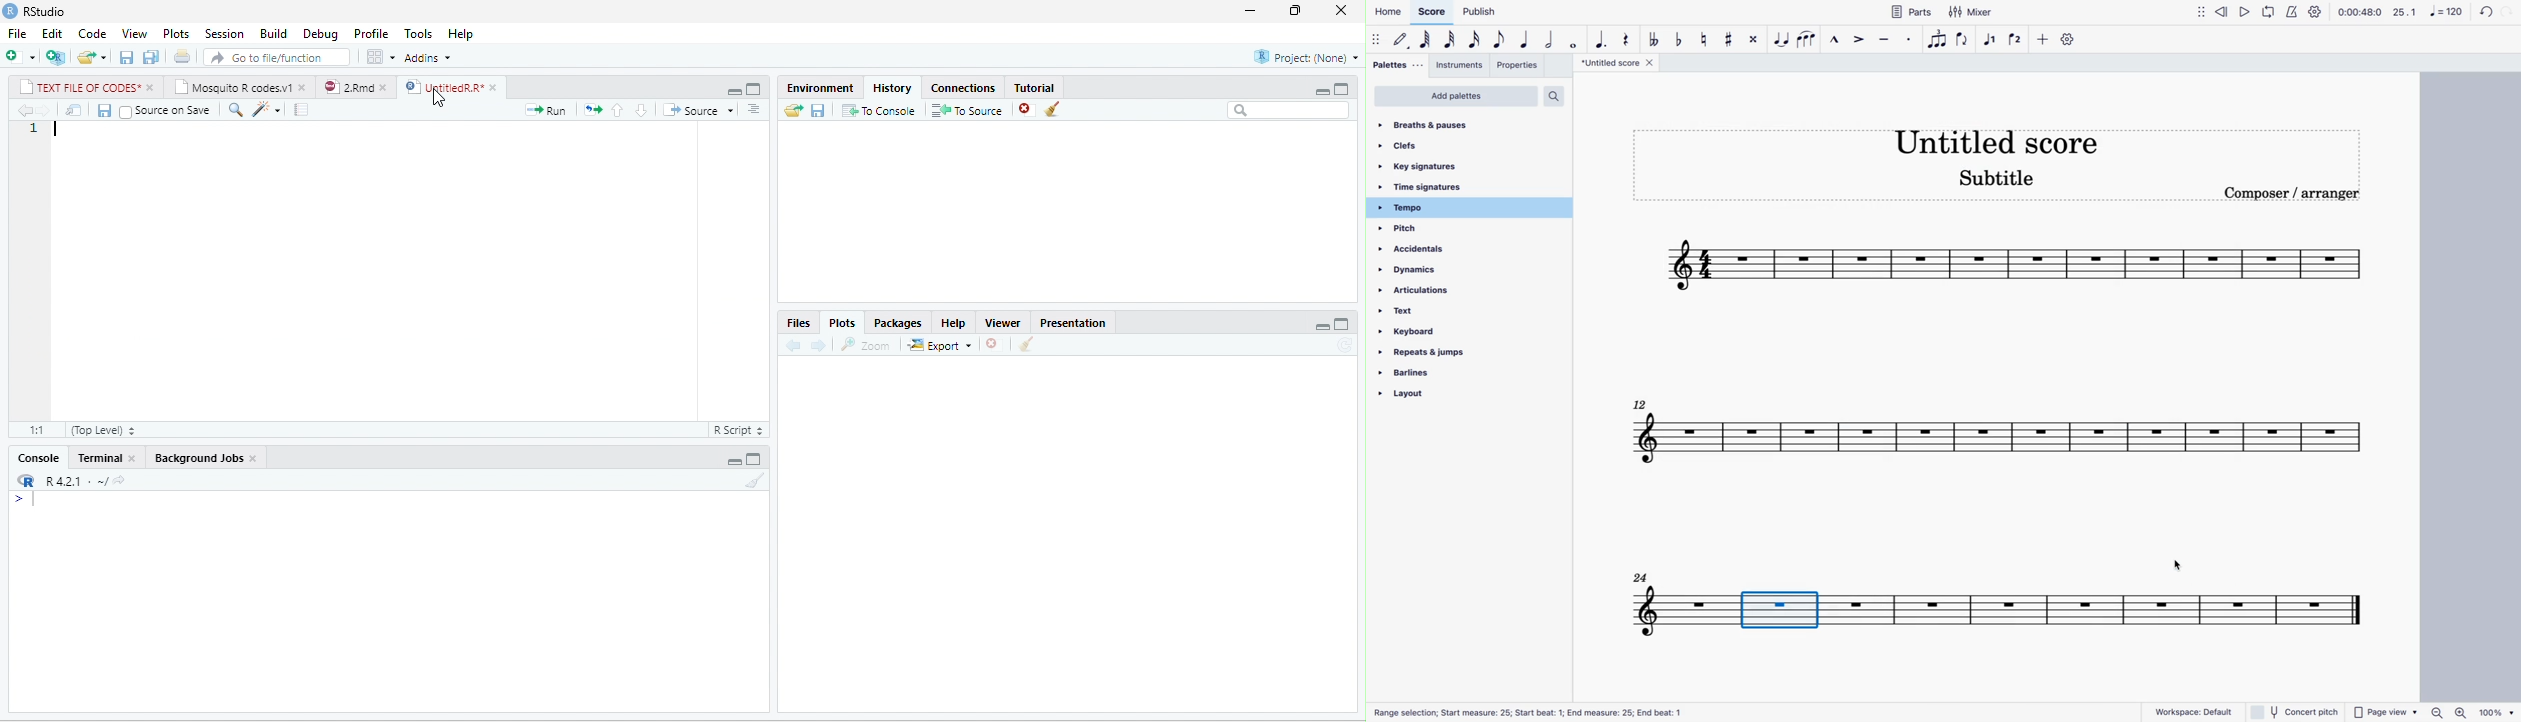 This screenshot has height=728, width=2548. What do you see at coordinates (273, 34) in the screenshot?
I see `Build` at bounding box center [273, 34].